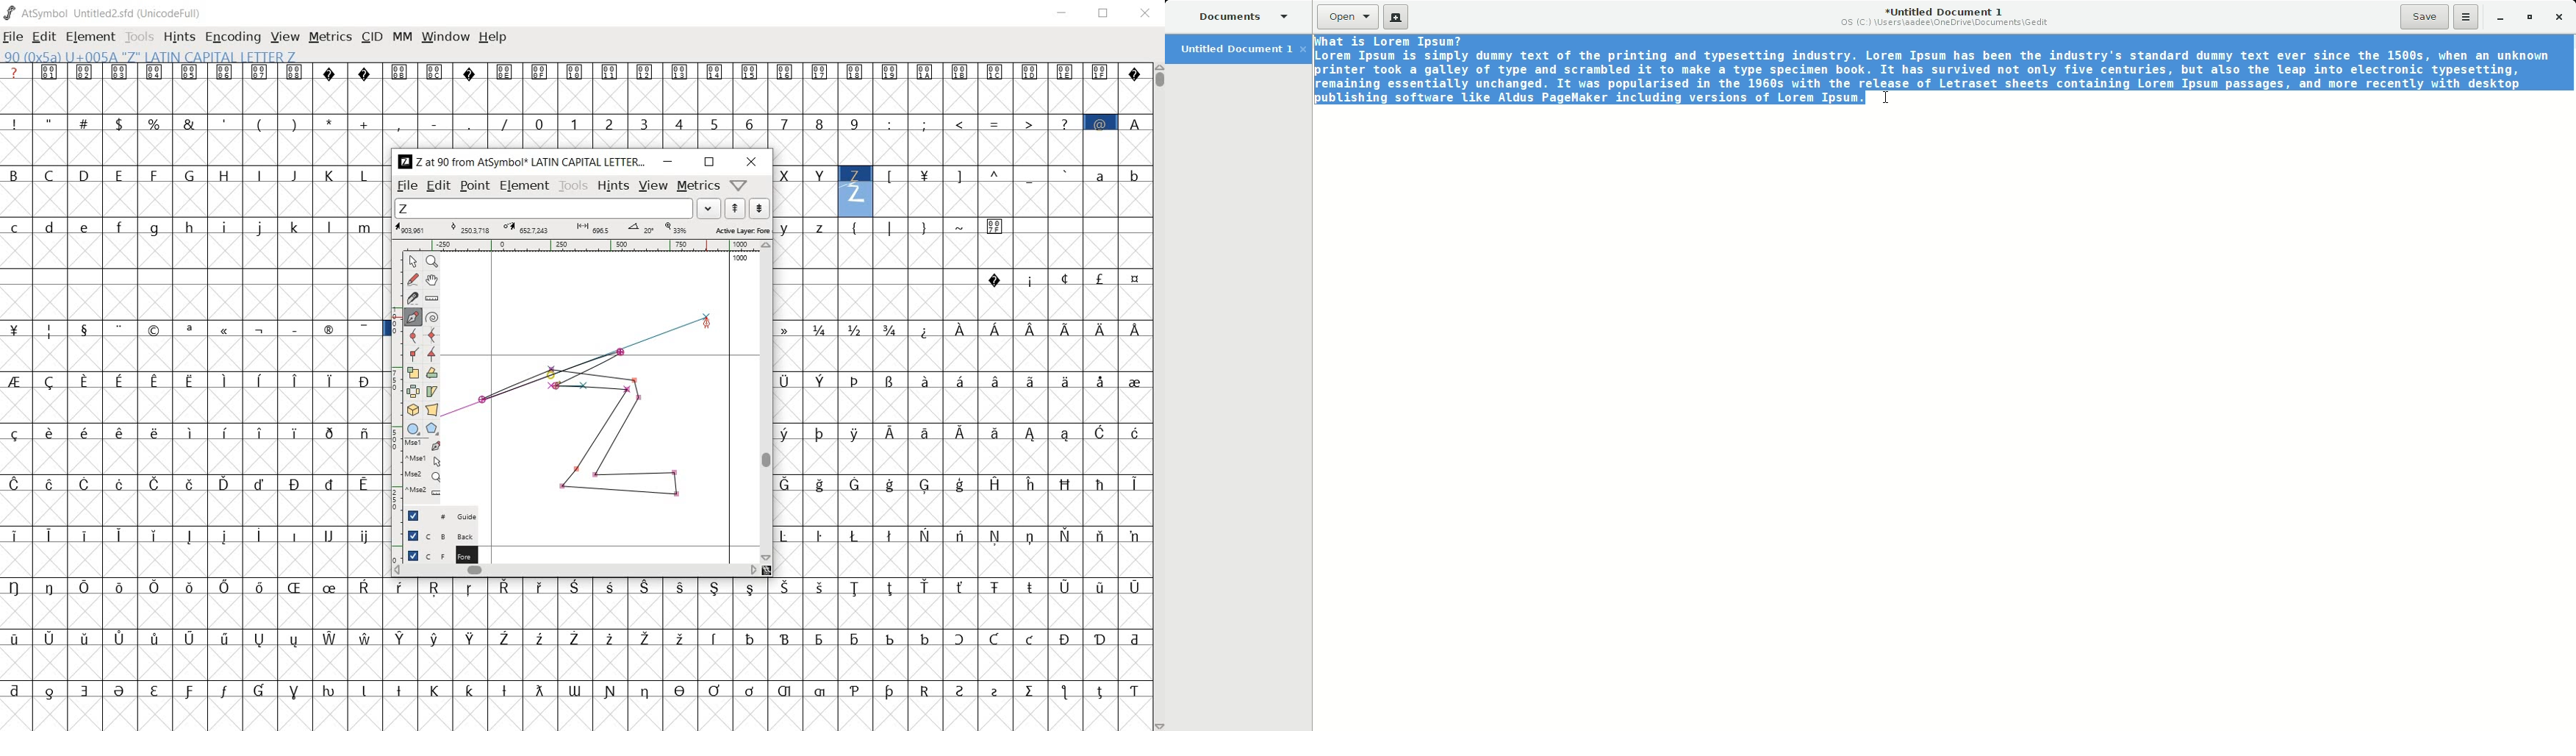 This screenshot has height=756, width=2576. What do you see at coordinates (579, 363) in the screenshot?
I see `creative tail design` at bounding box center [579, 363].